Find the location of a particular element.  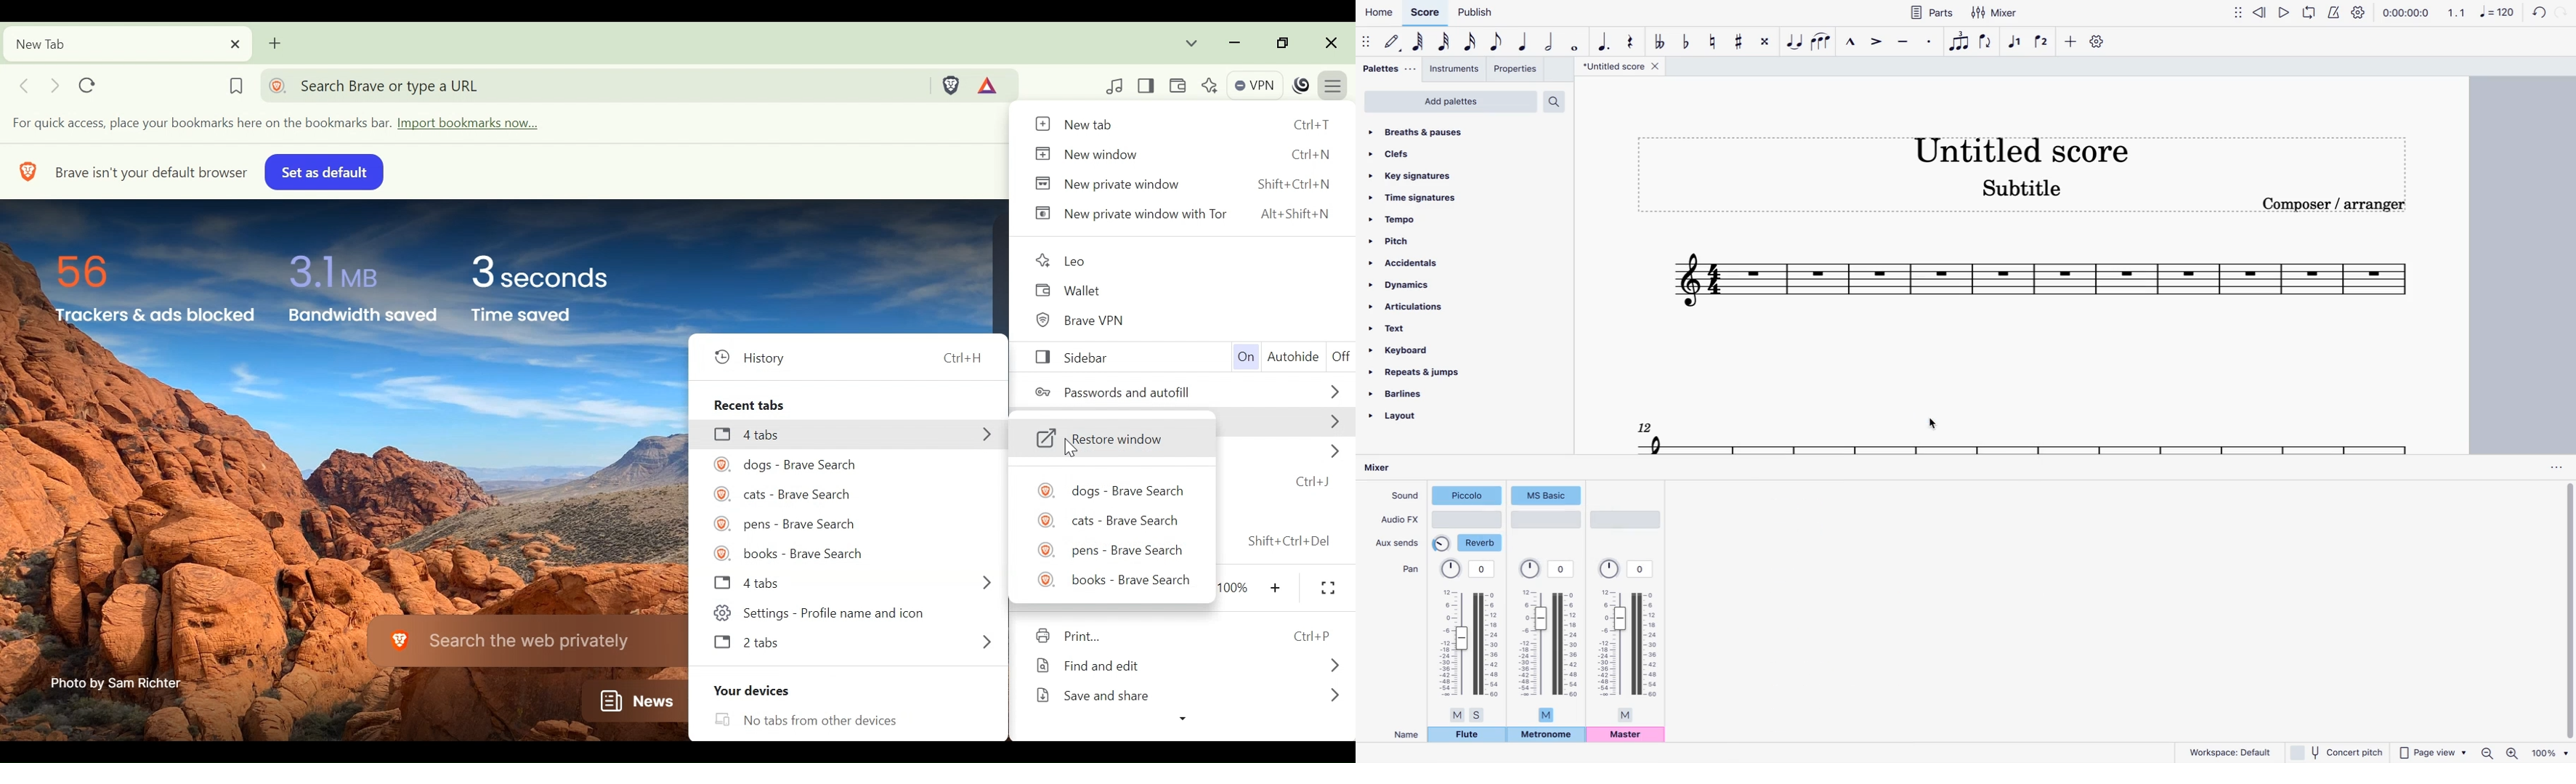

breaths & pauses is located at coordinates (1437, 132).